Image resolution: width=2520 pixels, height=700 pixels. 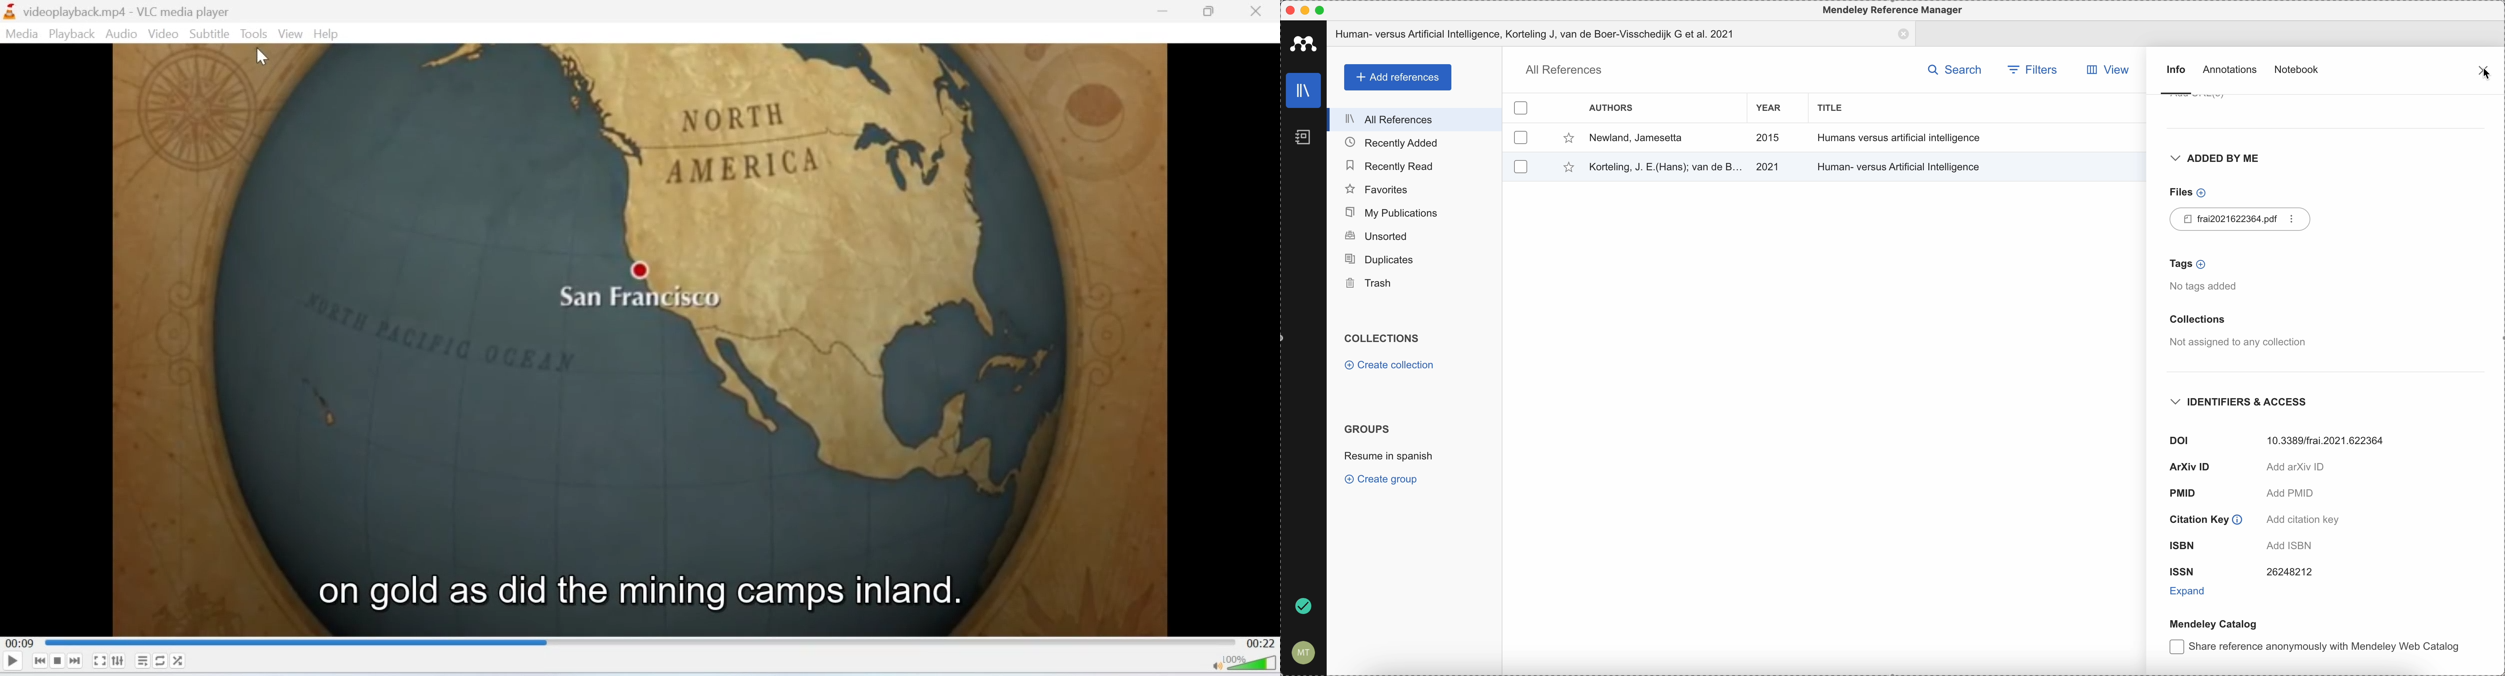 What do you see at coordinates (1413, 260) in the screenshot?
I see `duplicates` at bounding box center [1413, 260].